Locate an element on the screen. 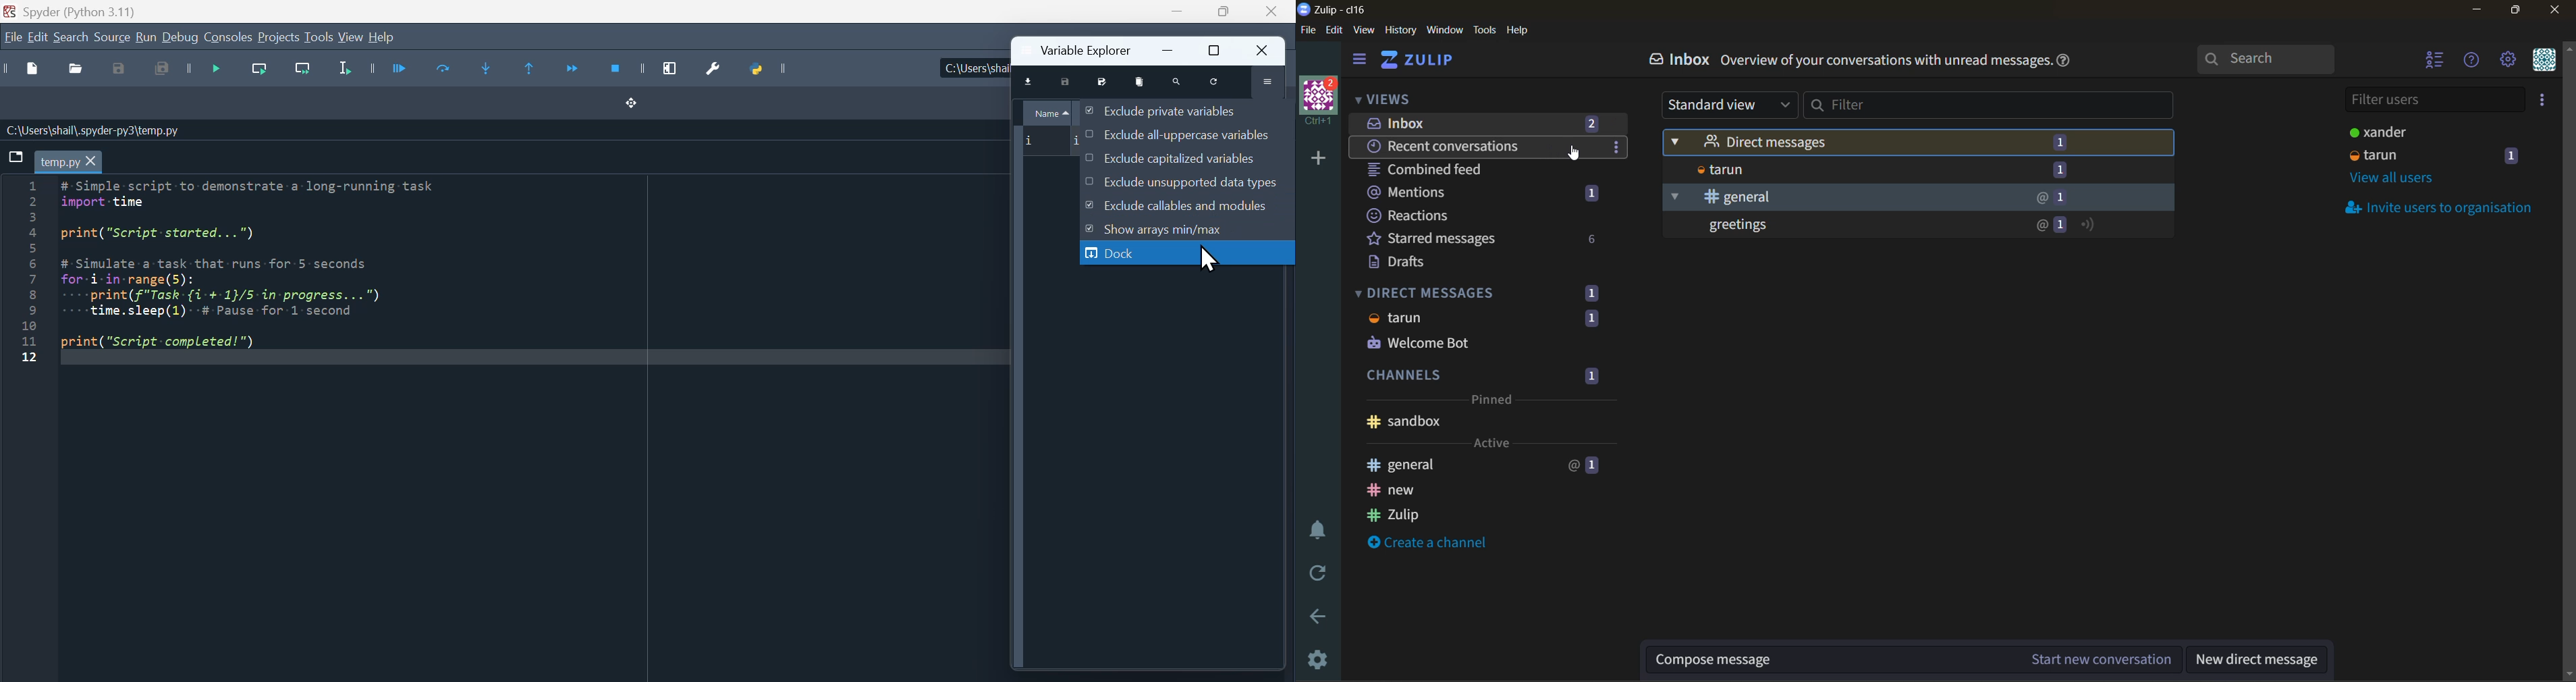 Image resolution: width=2576 pixels, height=700 pixels. options is located at coordinates (1269, 82).